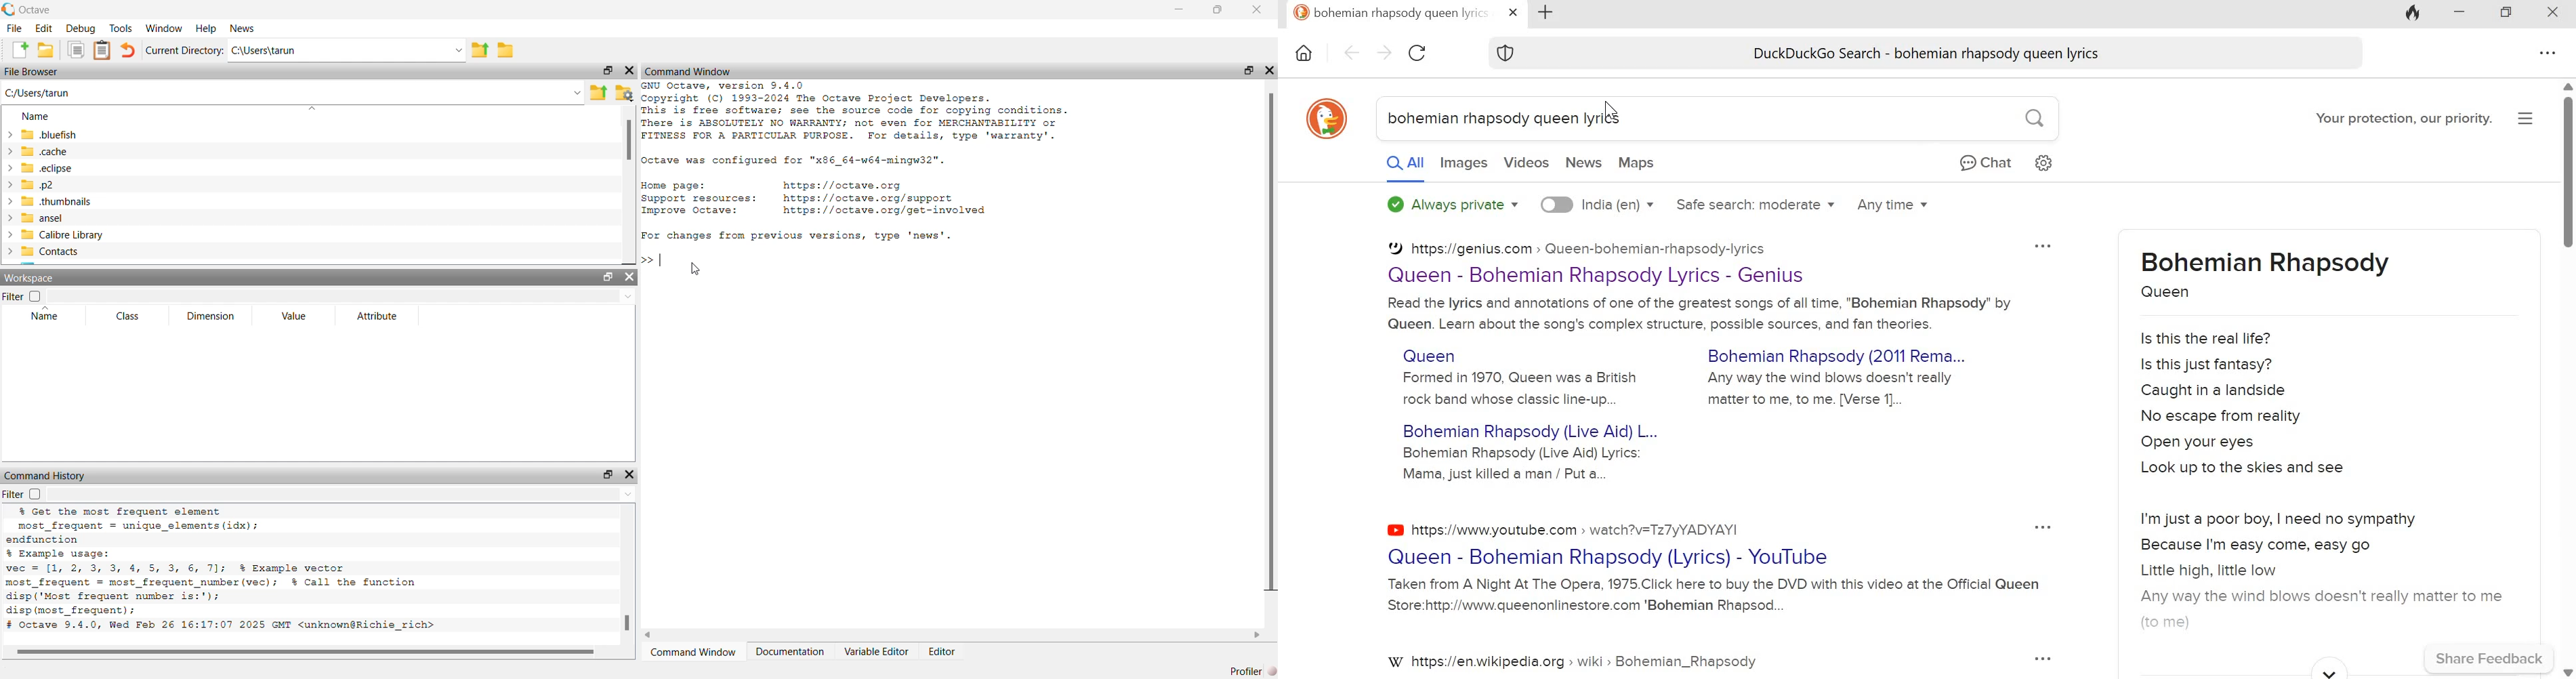 The image size is (2576, 700). I want to click on expand/collapse, so click(9, 201).